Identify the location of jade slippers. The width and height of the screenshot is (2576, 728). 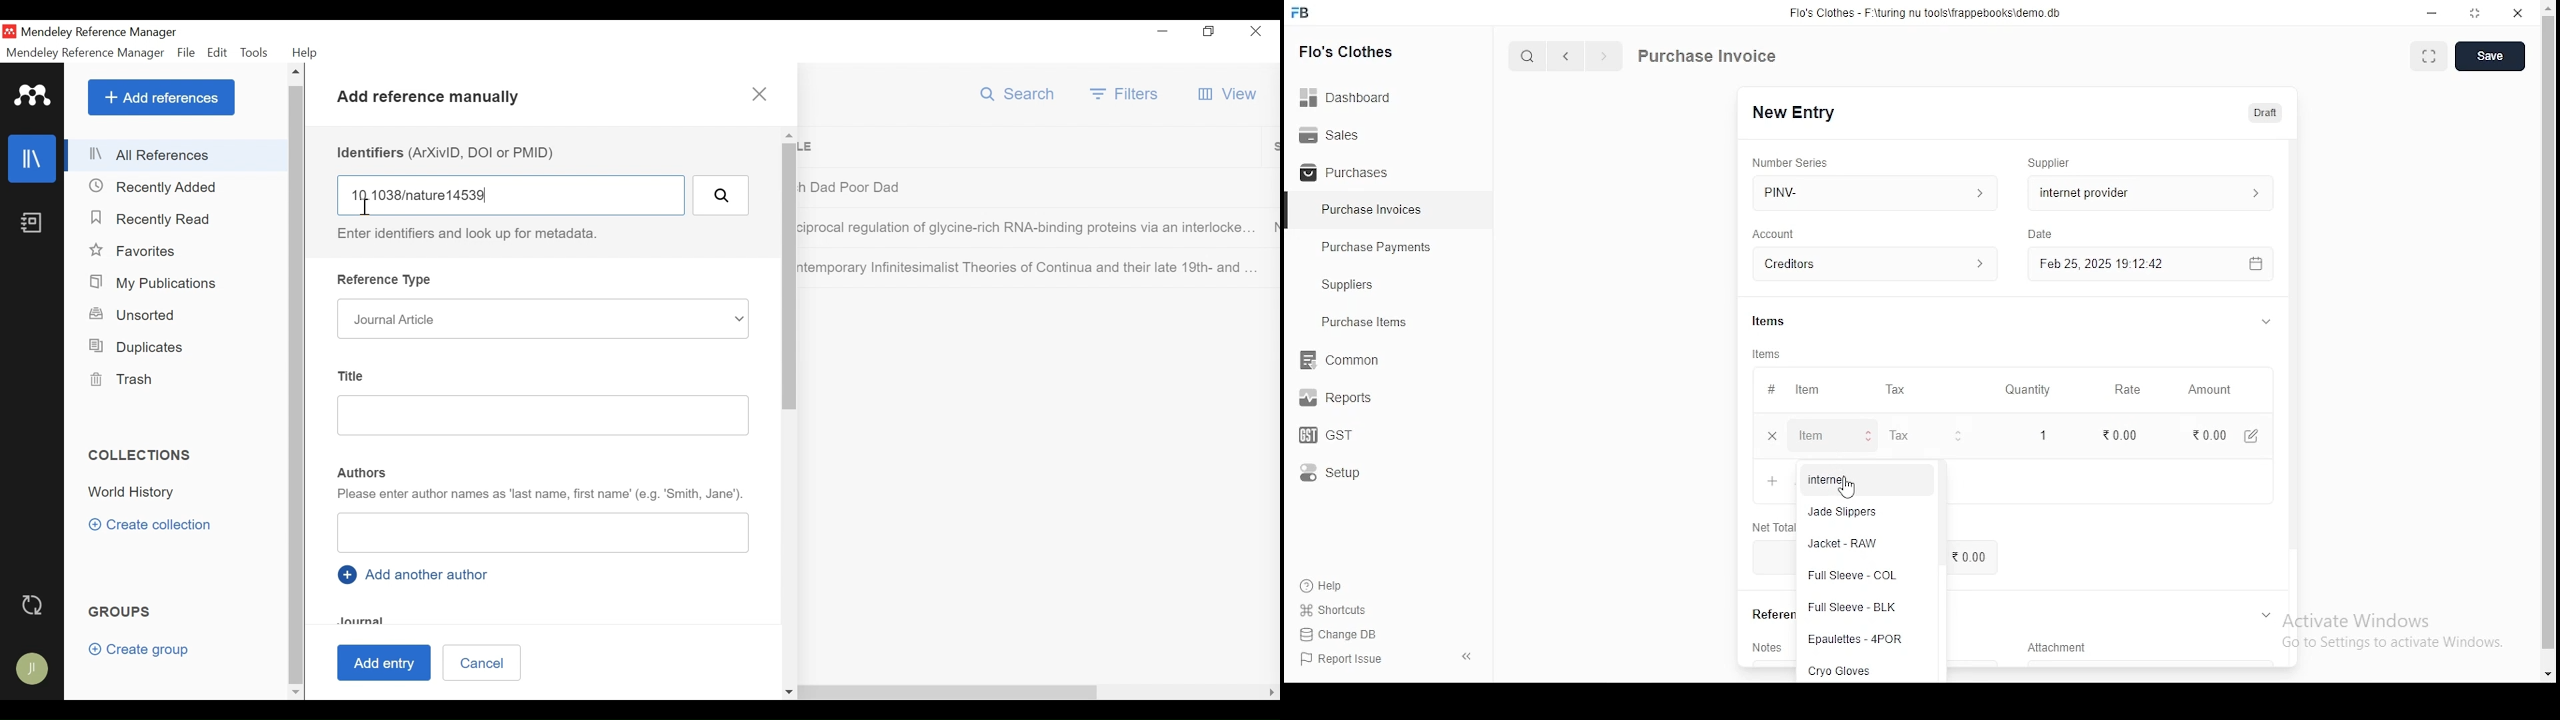
(1854, 513).